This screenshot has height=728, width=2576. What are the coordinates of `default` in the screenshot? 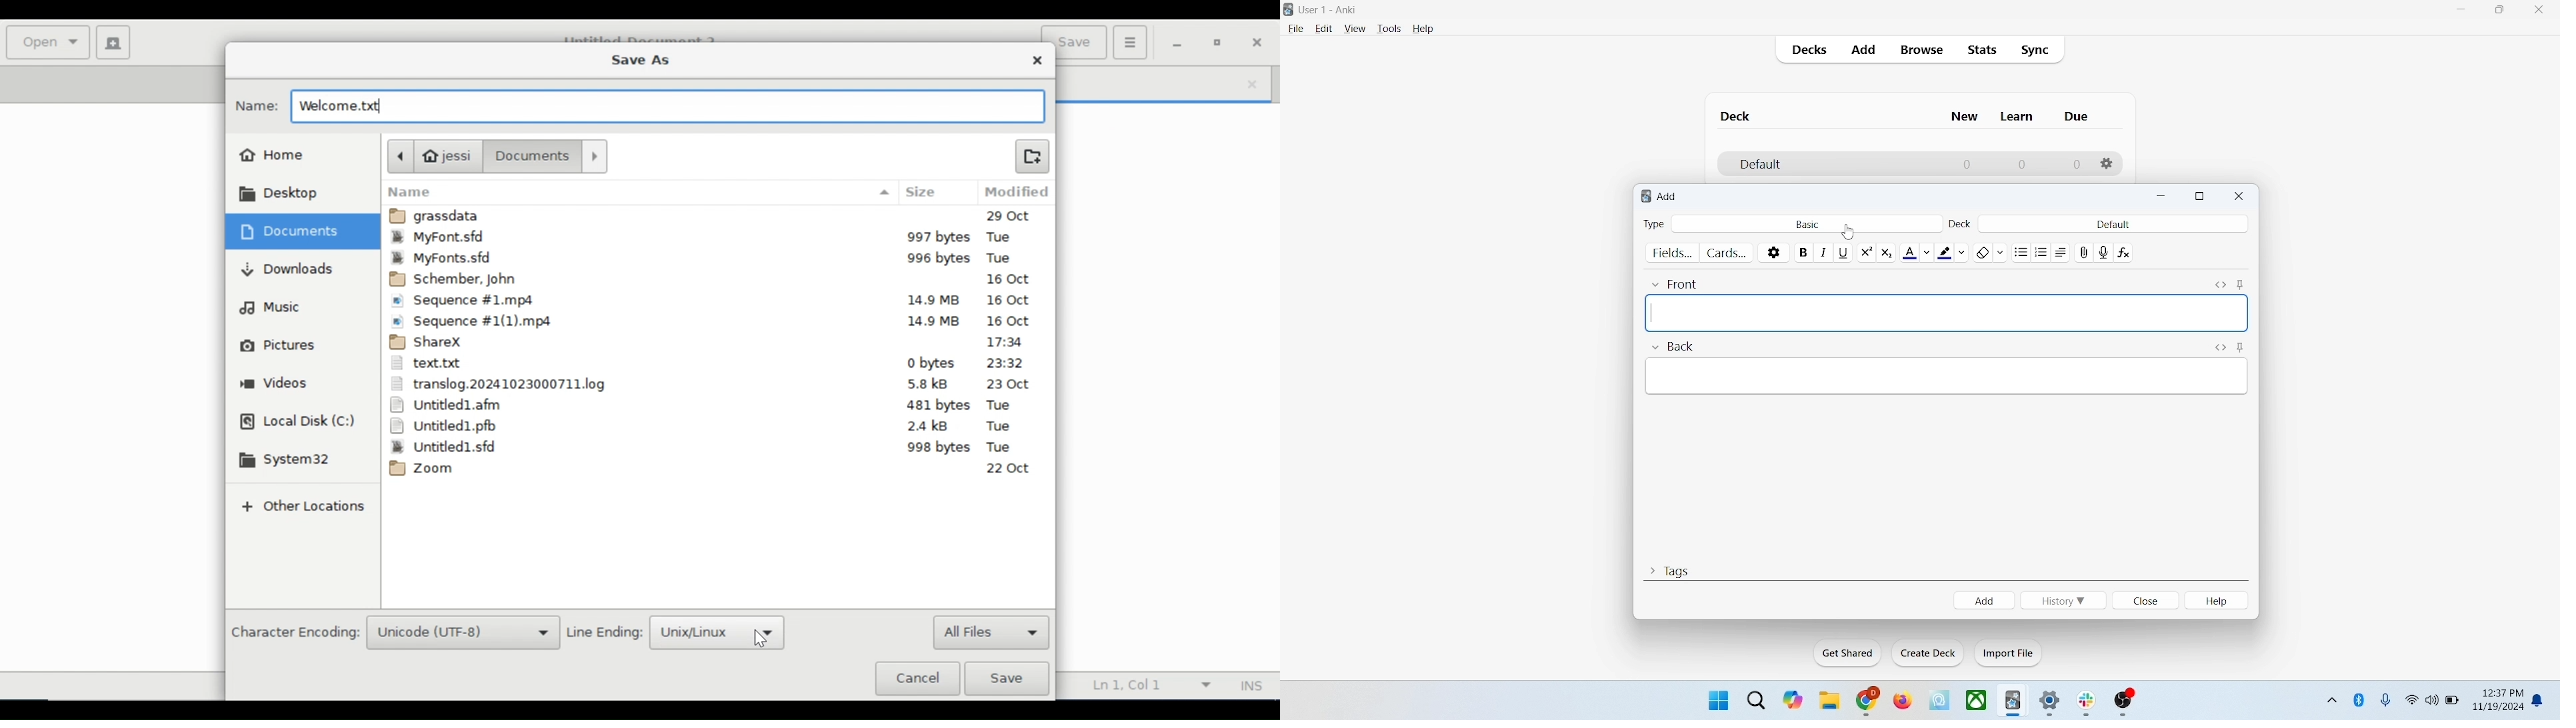 It's located at (1759, 165).